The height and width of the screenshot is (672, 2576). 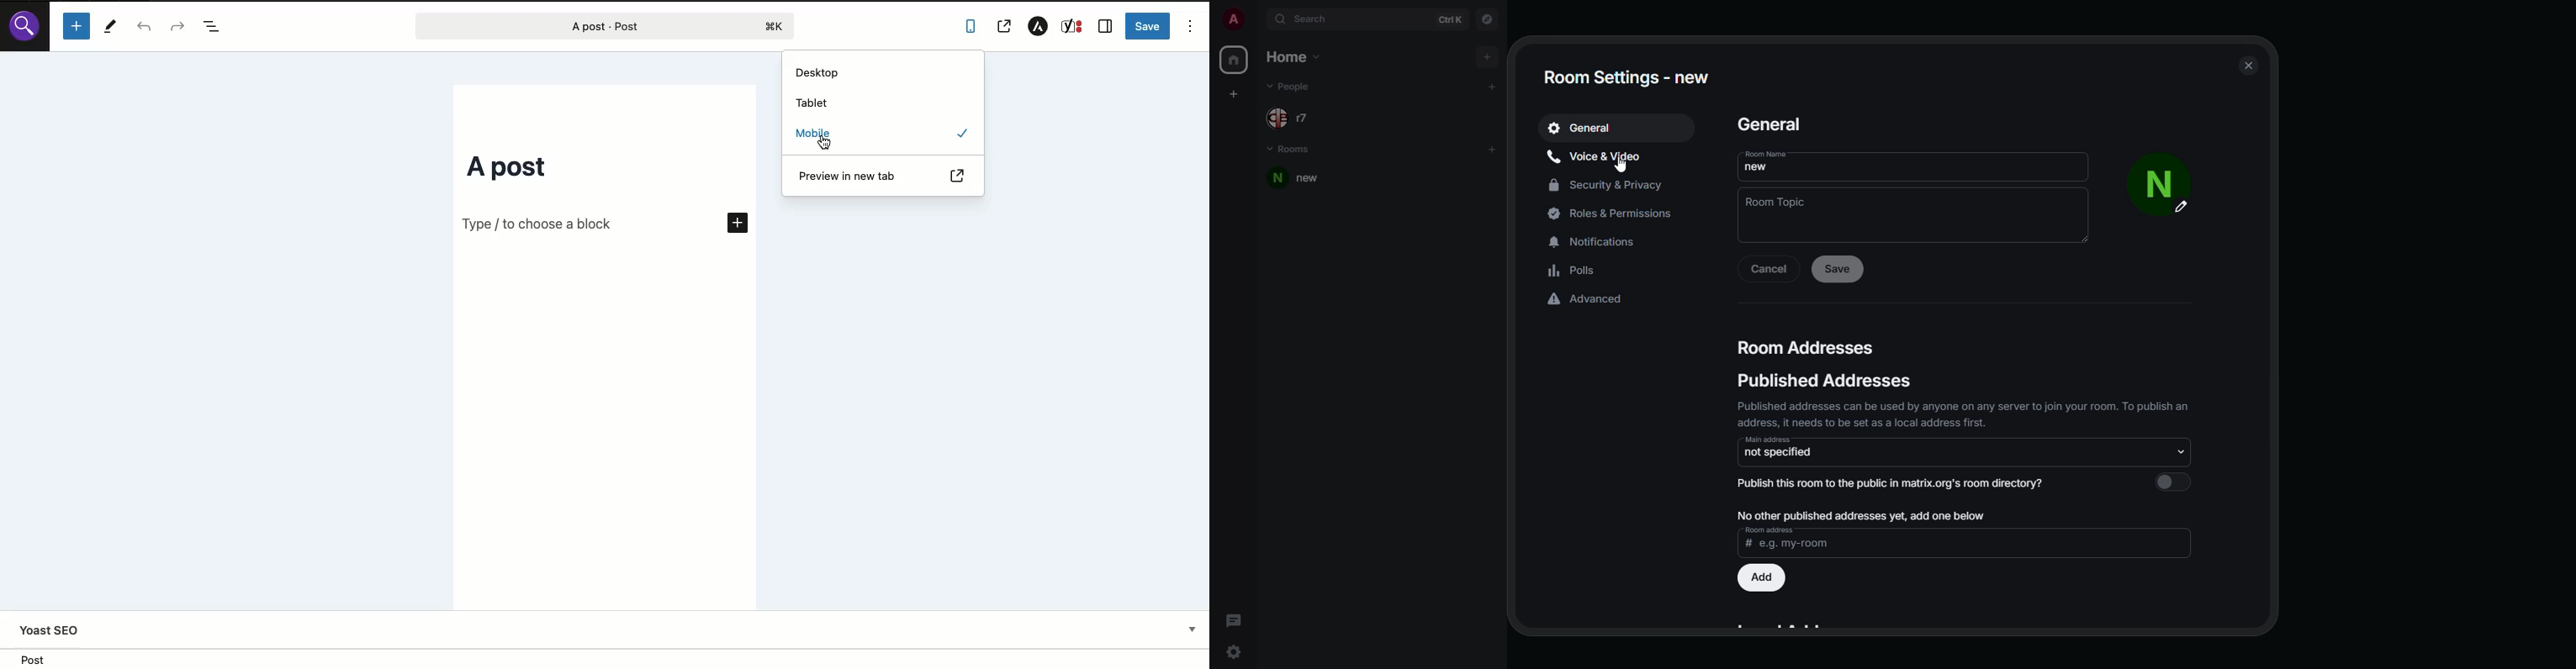 I want to click on room settings - new, so click(x=1629, y=77).